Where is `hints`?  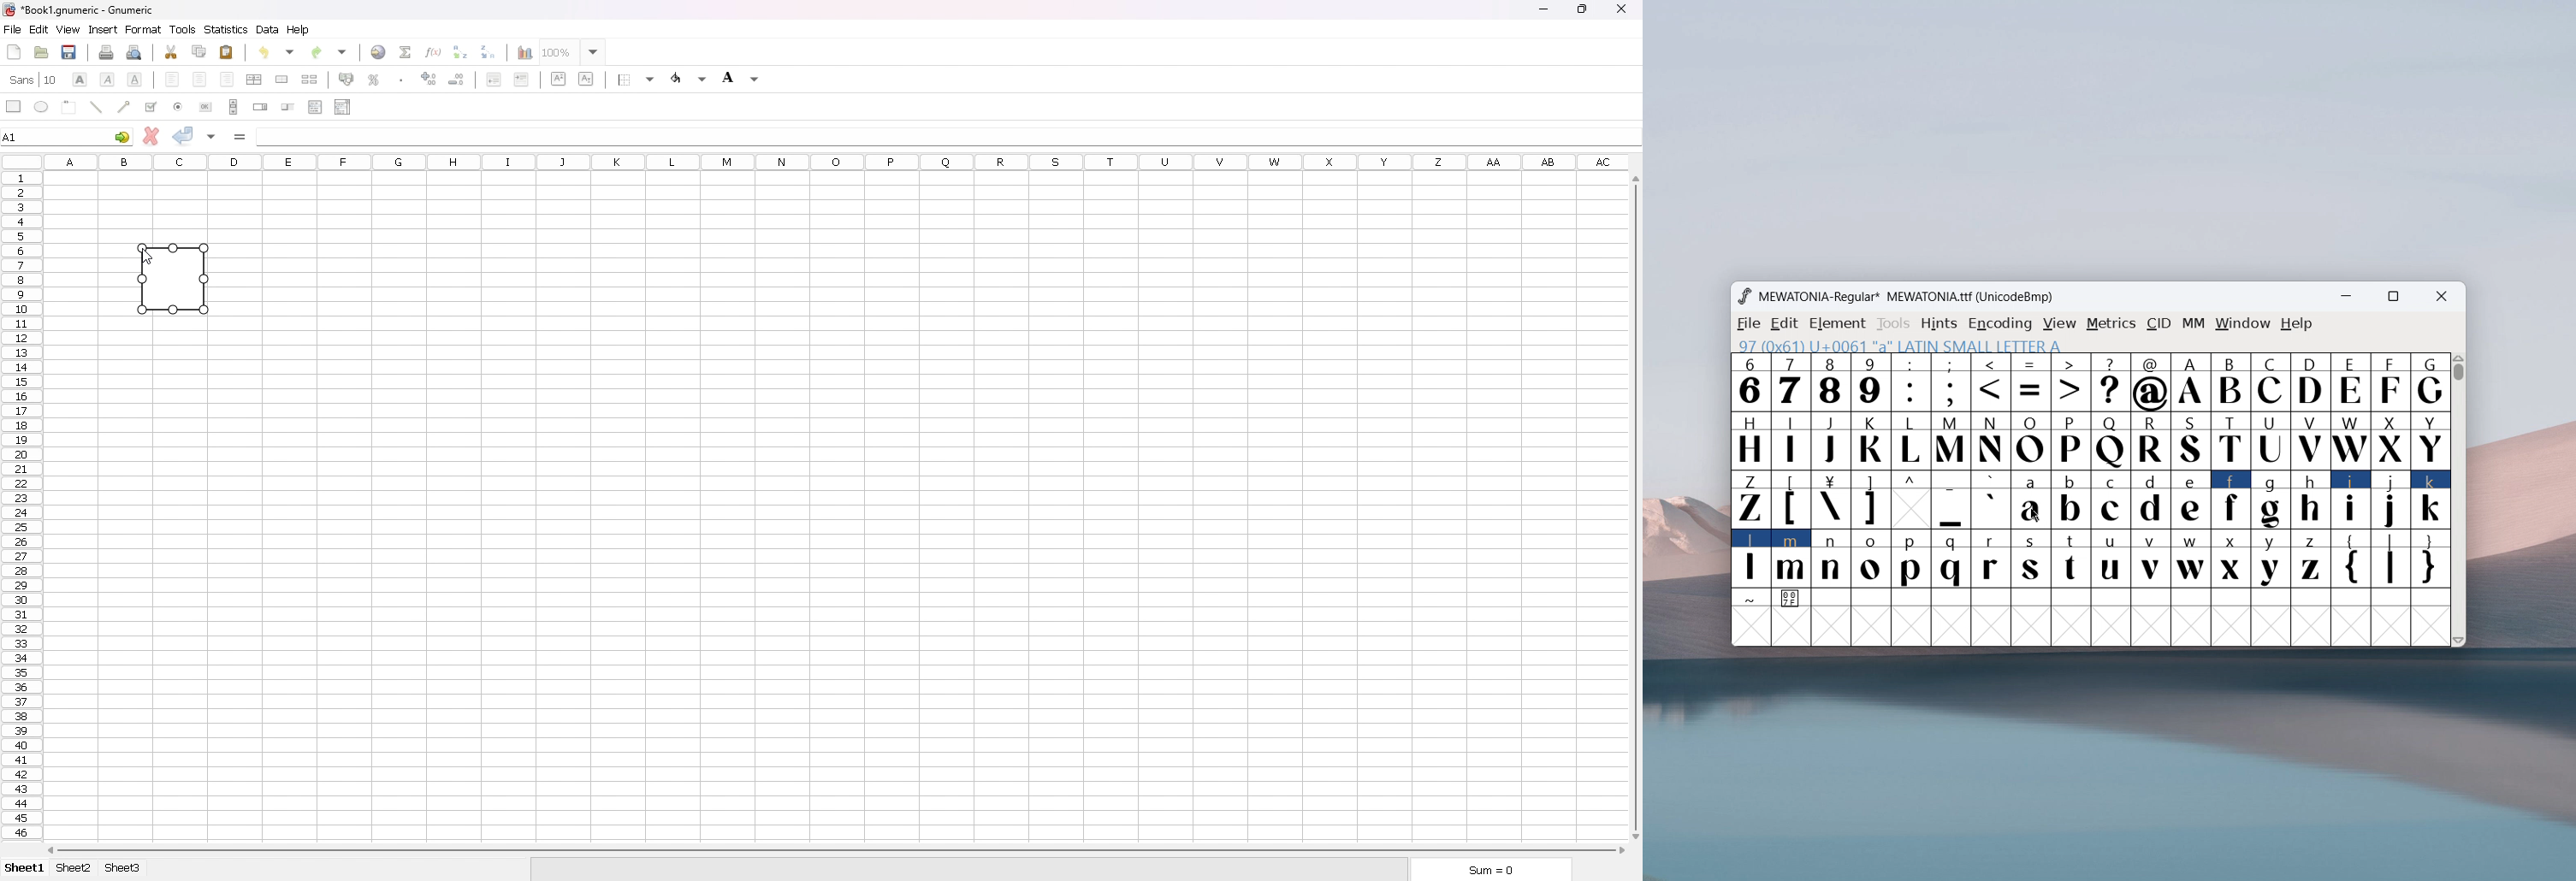 hints is located at coordinates (1940, 323).